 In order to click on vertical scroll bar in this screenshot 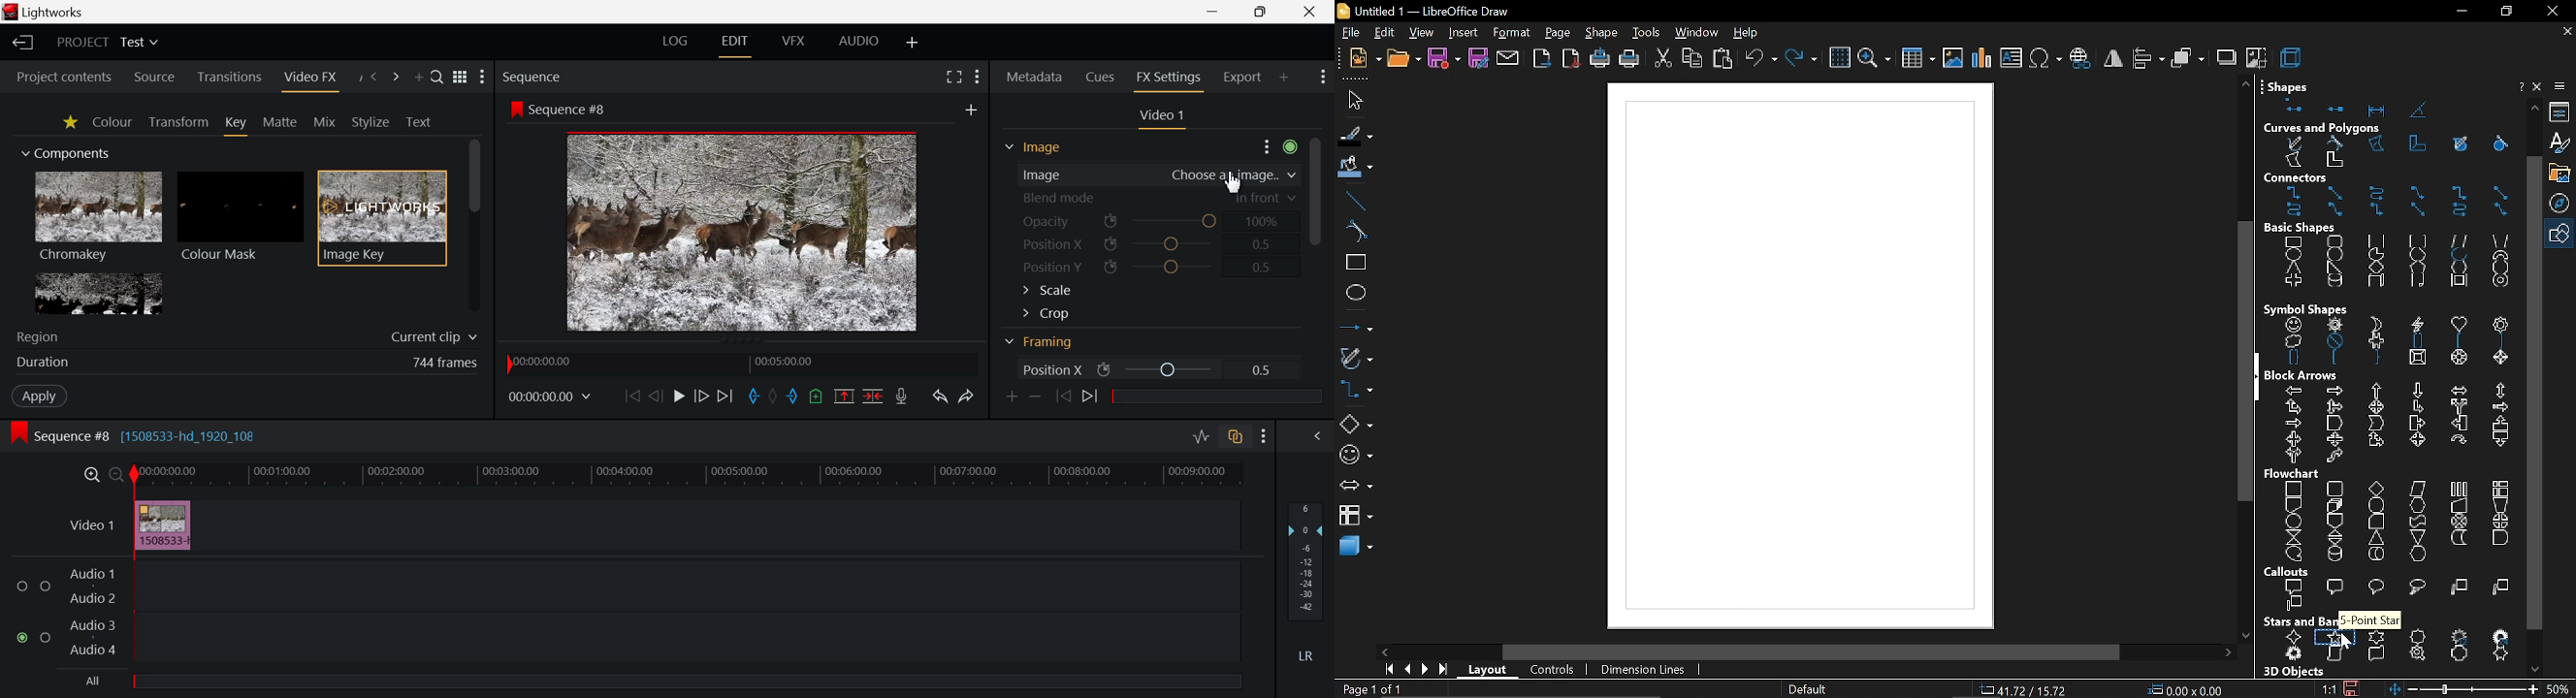, I will do `click(2245, 361)`.